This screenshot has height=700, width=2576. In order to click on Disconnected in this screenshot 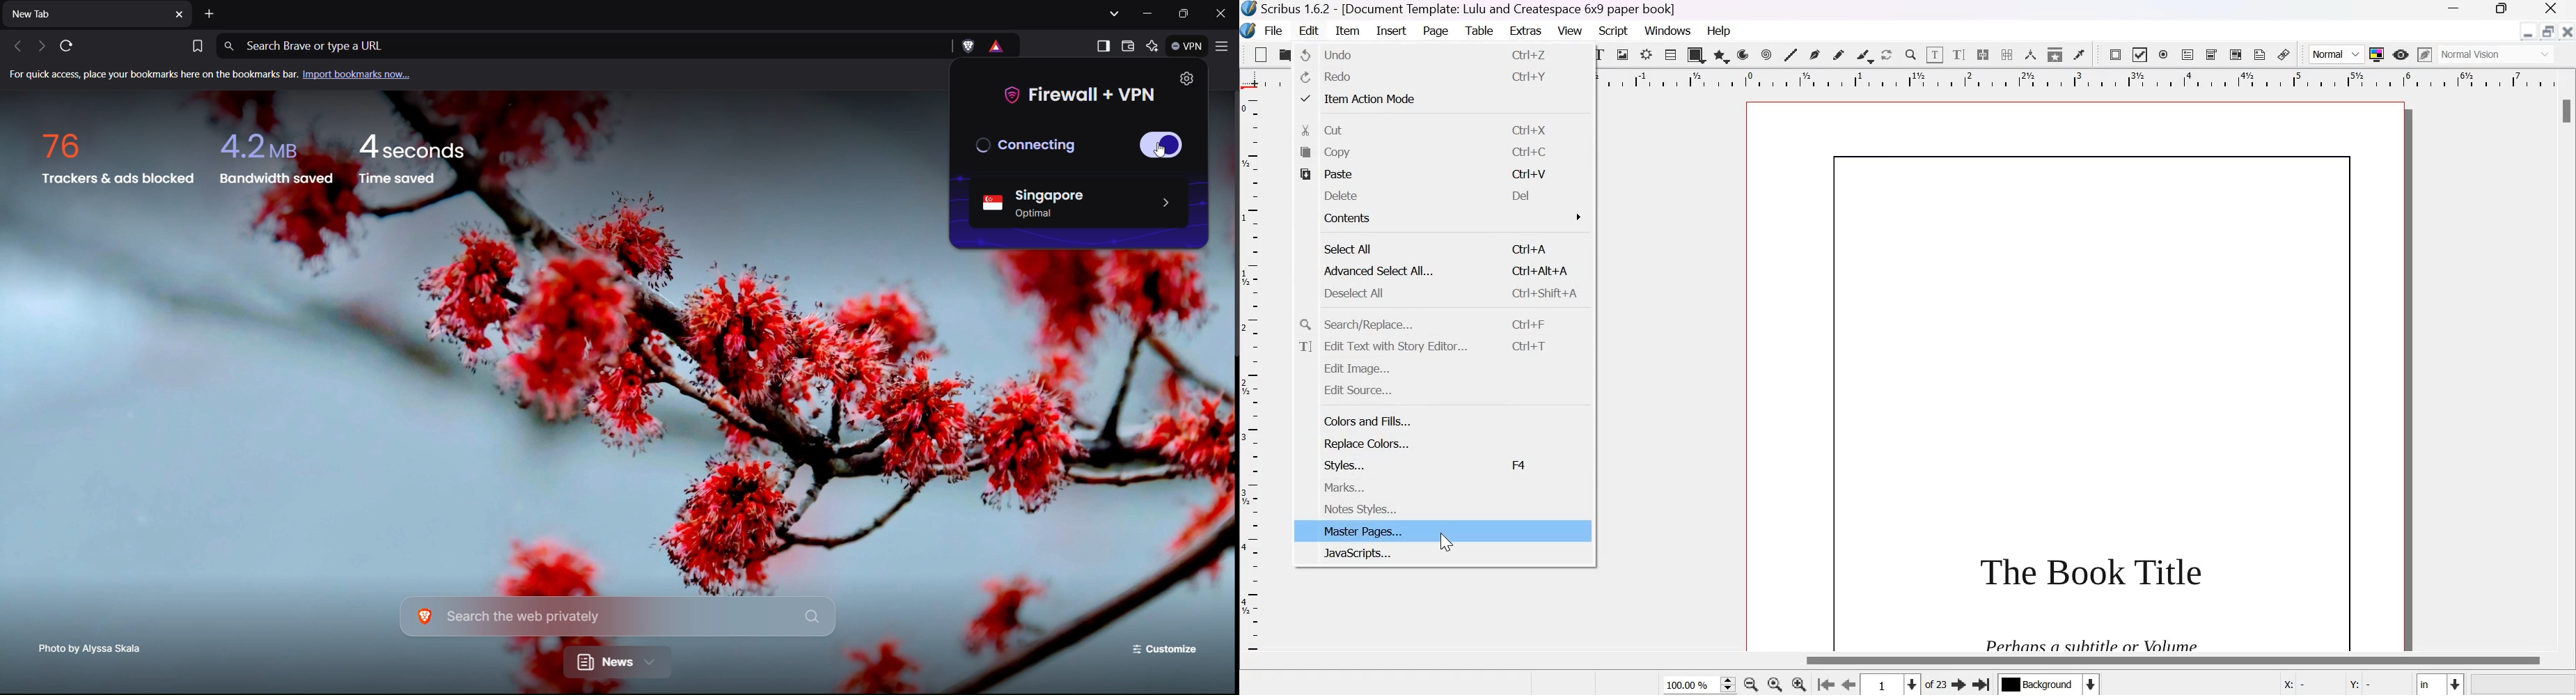, I will do `click(1040, 144)`.